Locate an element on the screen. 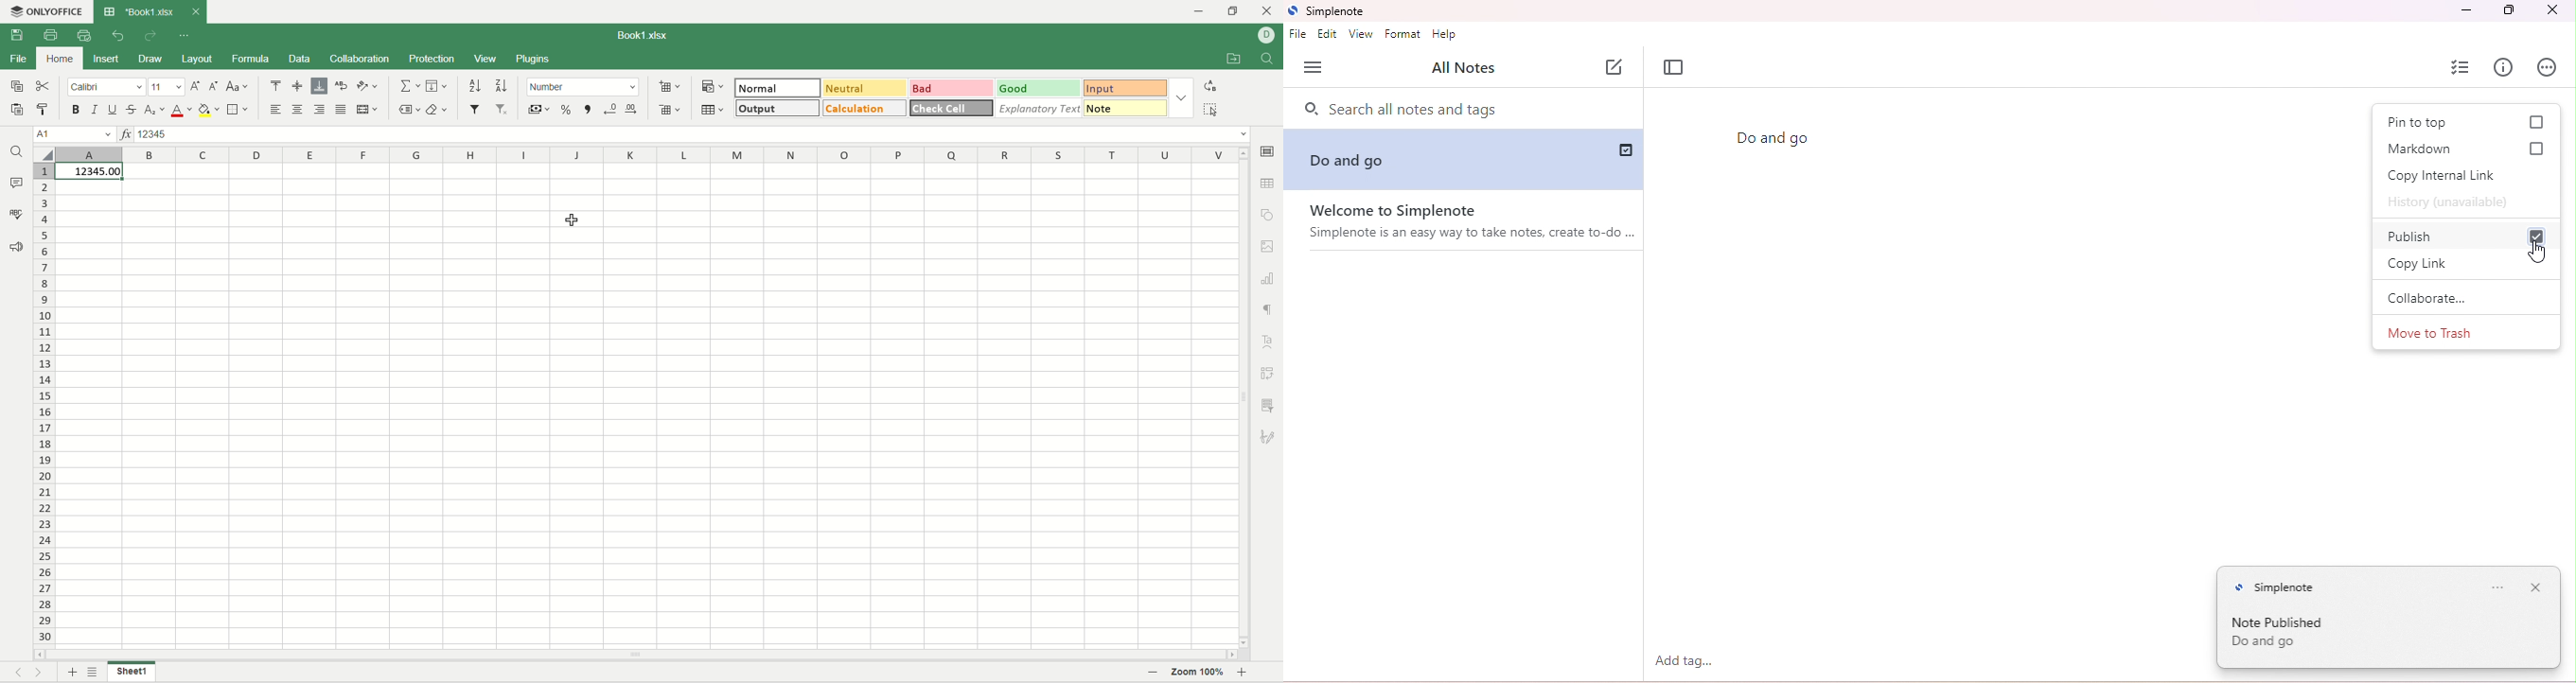 This screenshot has width=2576, height=700. maximize is located at coordinates (2509, 10).